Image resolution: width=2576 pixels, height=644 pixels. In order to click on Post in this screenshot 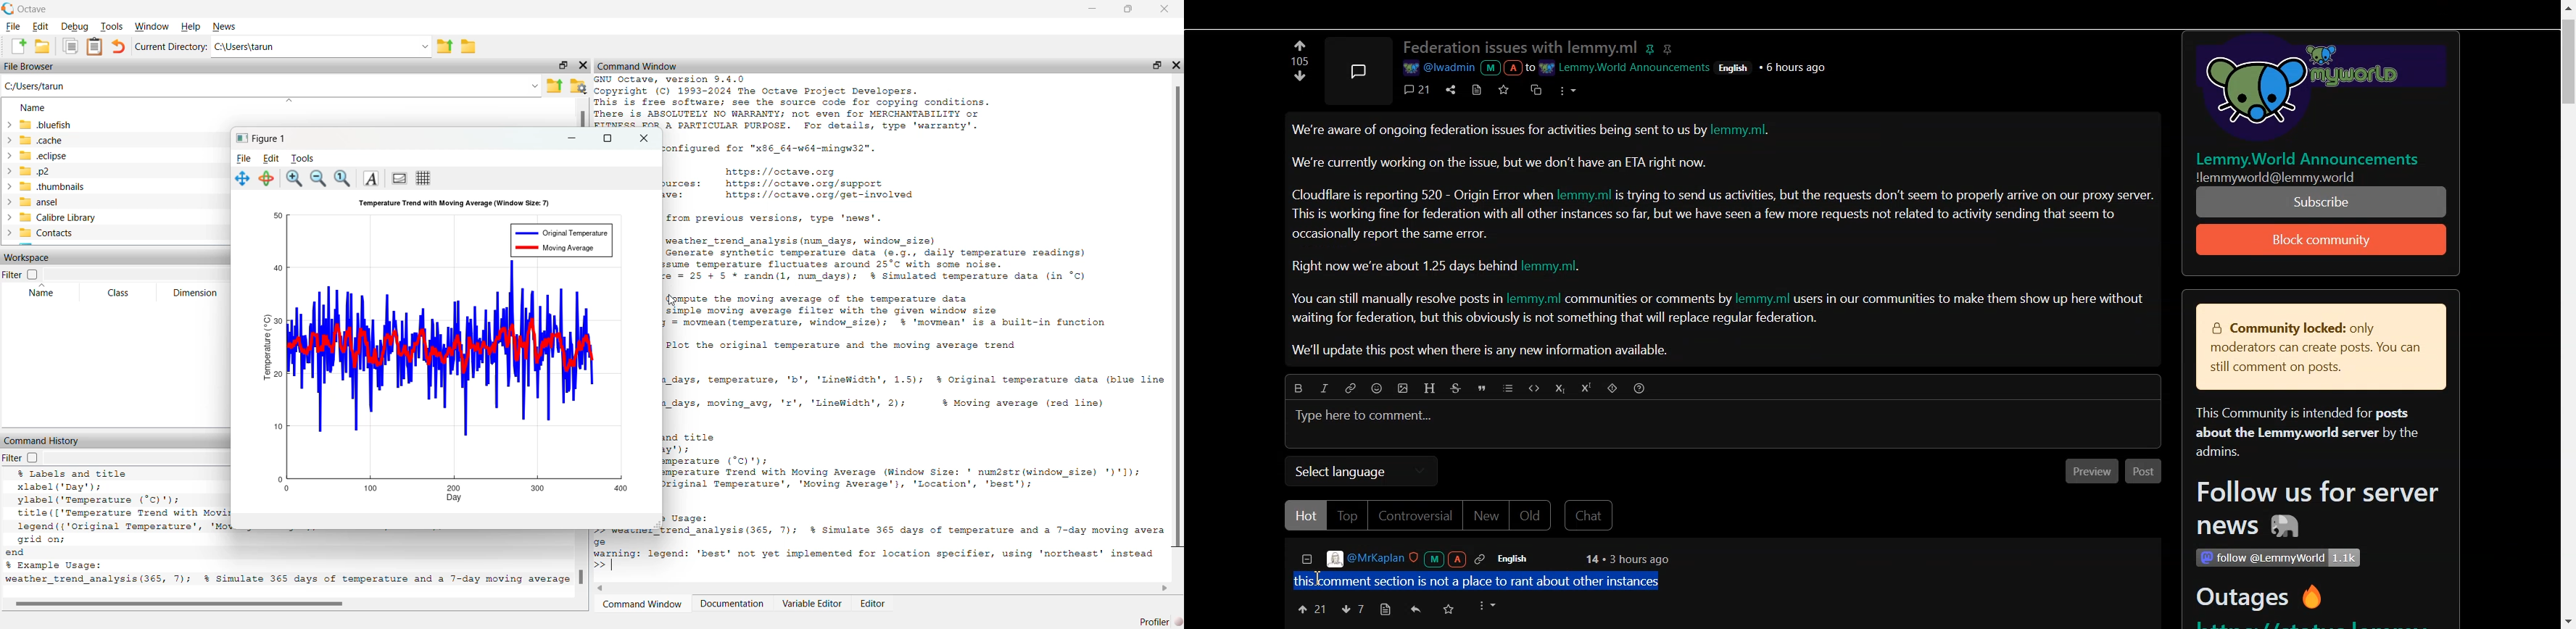, I will do `click(2144, 472)`.